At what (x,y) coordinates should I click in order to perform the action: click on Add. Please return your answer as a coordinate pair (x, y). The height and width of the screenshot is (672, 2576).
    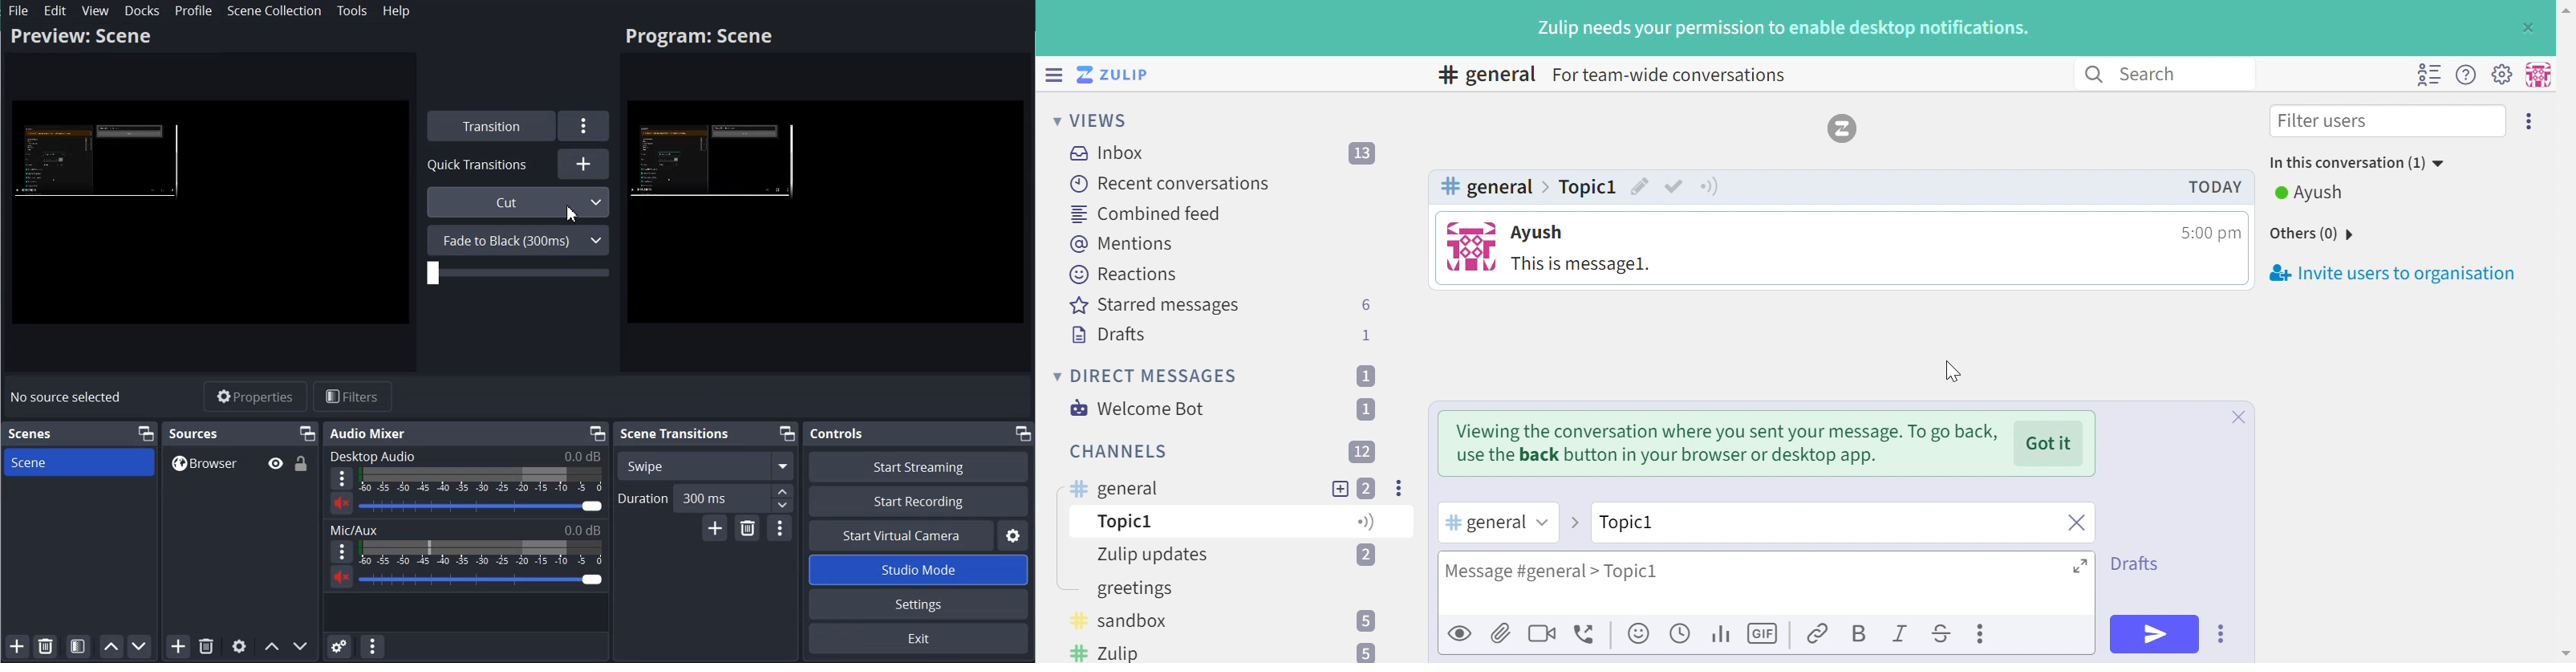
    Looking at the image, I should click on (583, 163).